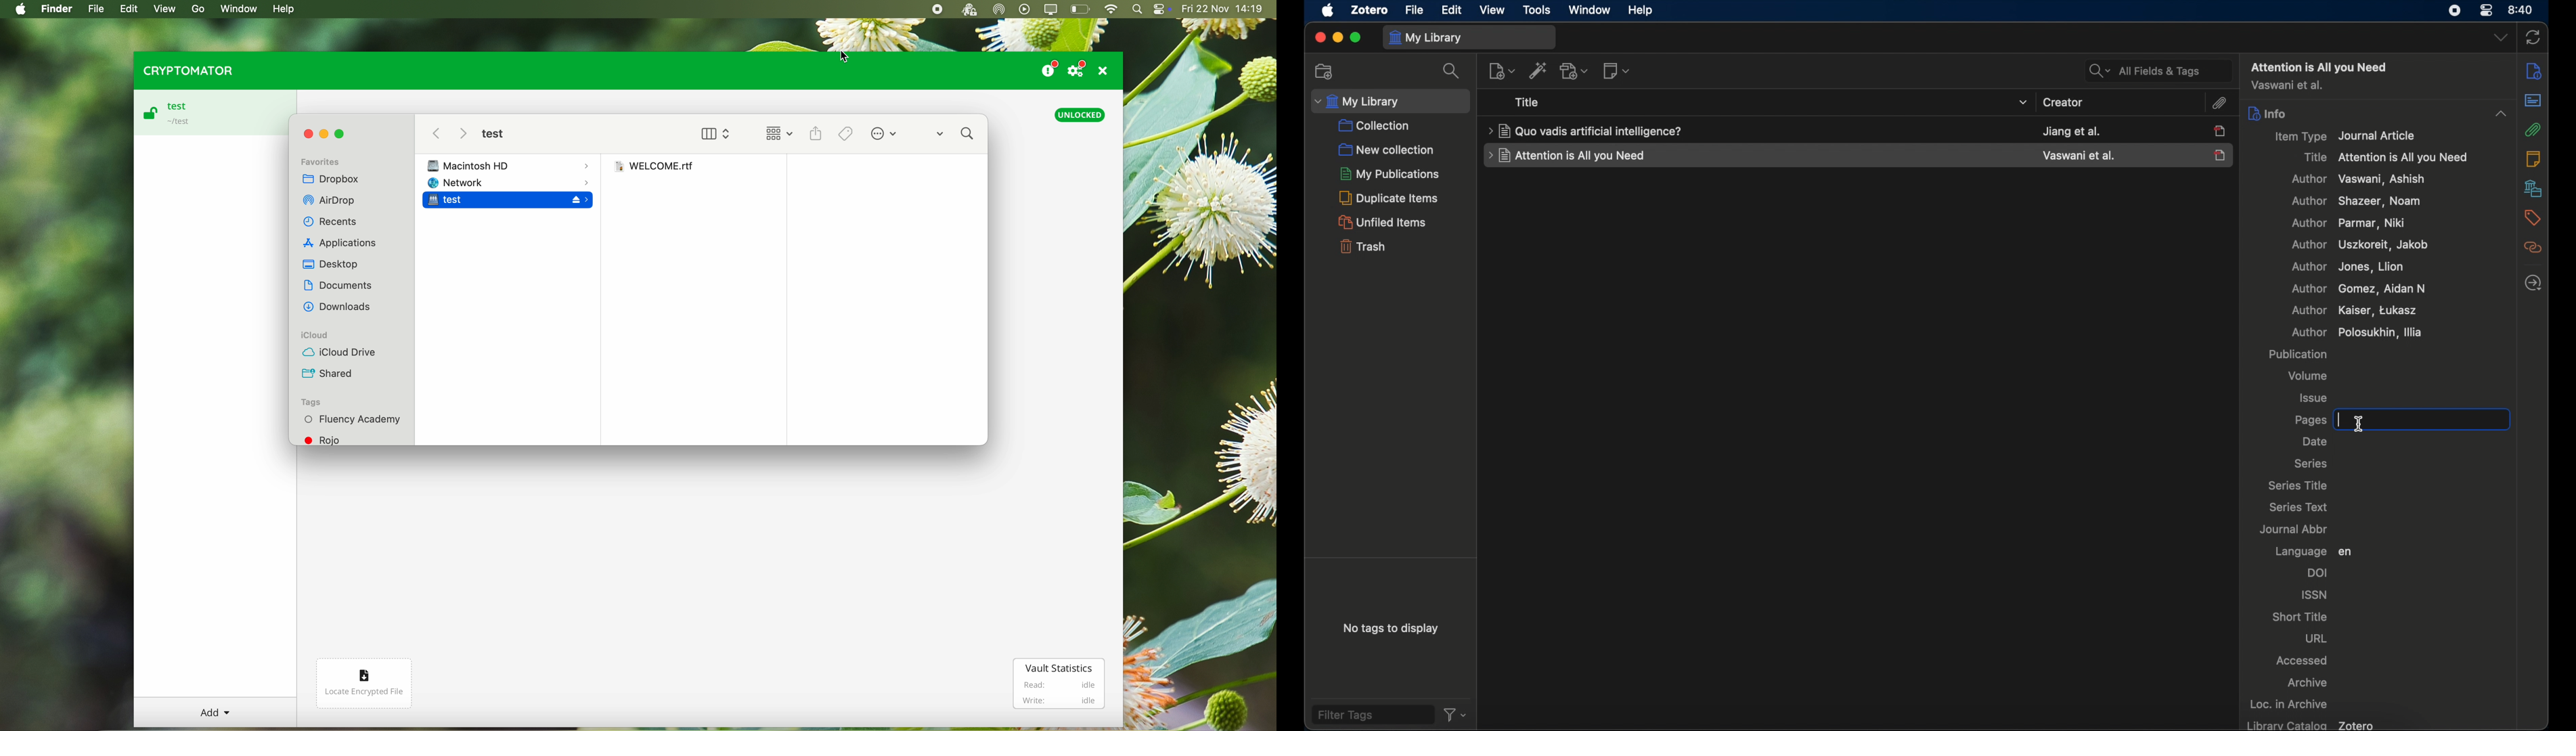 This screenshot has height=756, width=2576. What do you see at coordinates (2532, 217) in the screenshot?
I see `tags` at bounding box center [2532, 217].